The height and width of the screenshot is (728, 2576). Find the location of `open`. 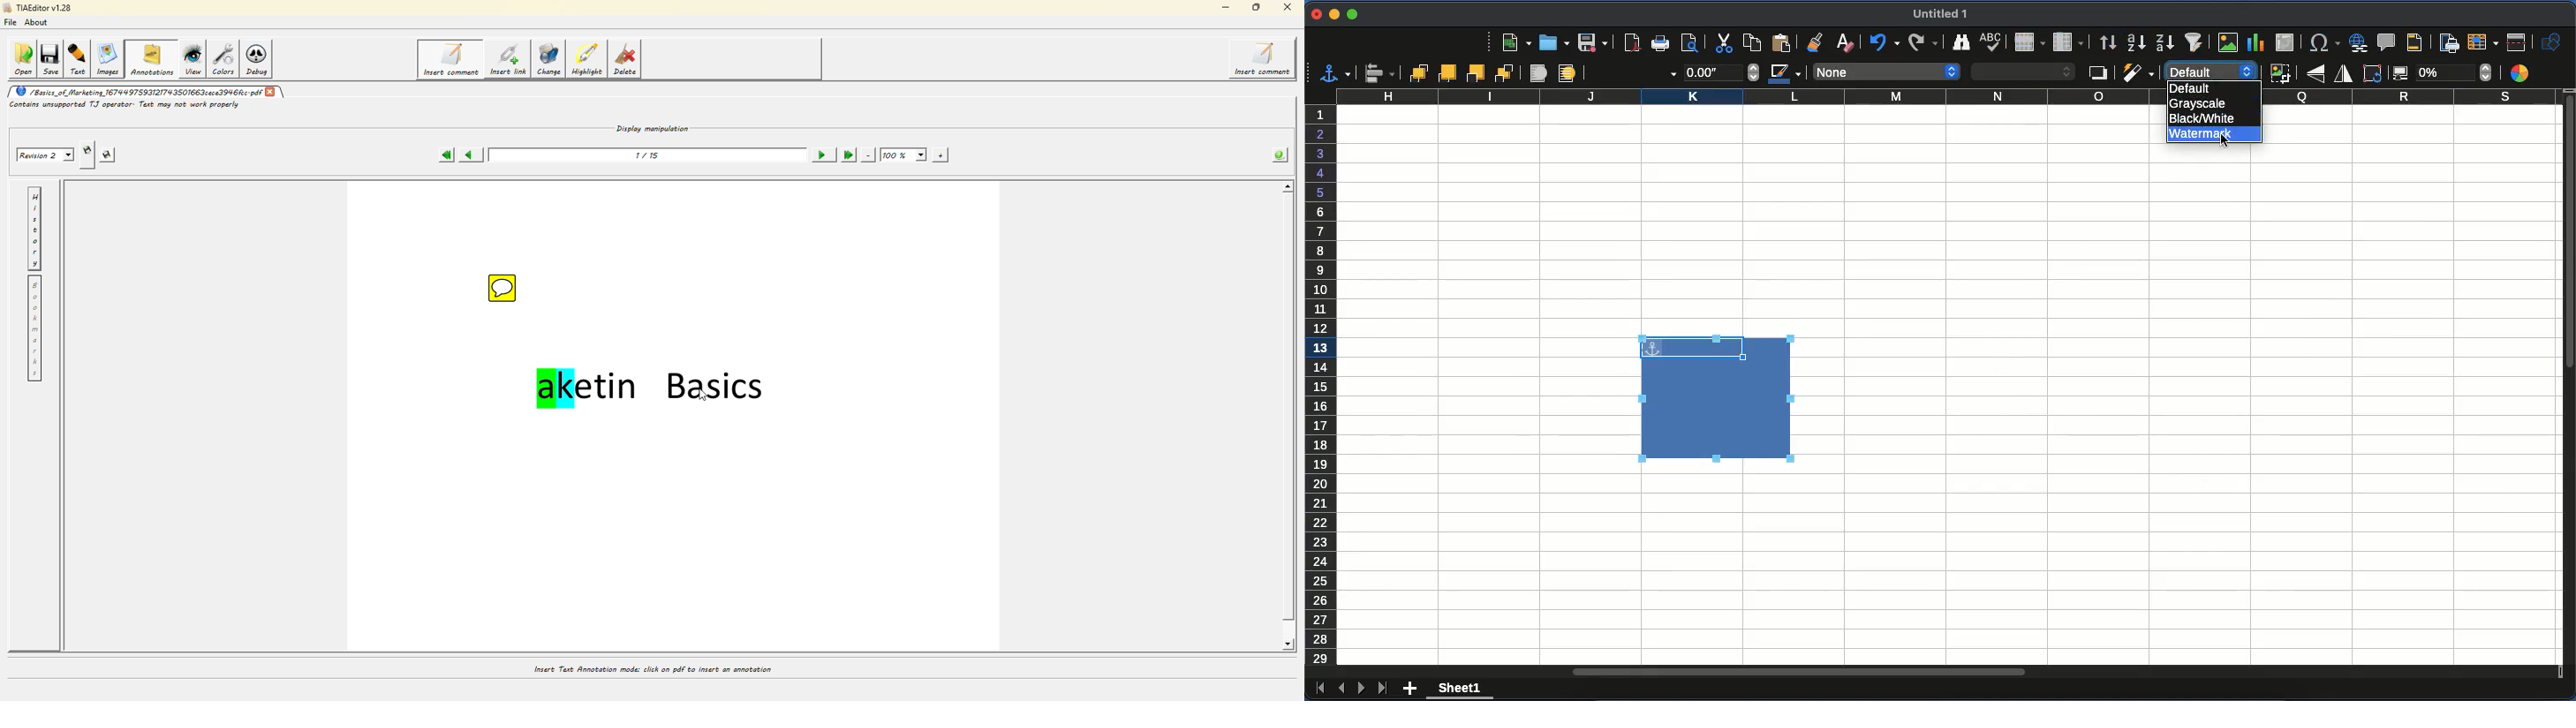

open is located at coordinates (1554, 44).